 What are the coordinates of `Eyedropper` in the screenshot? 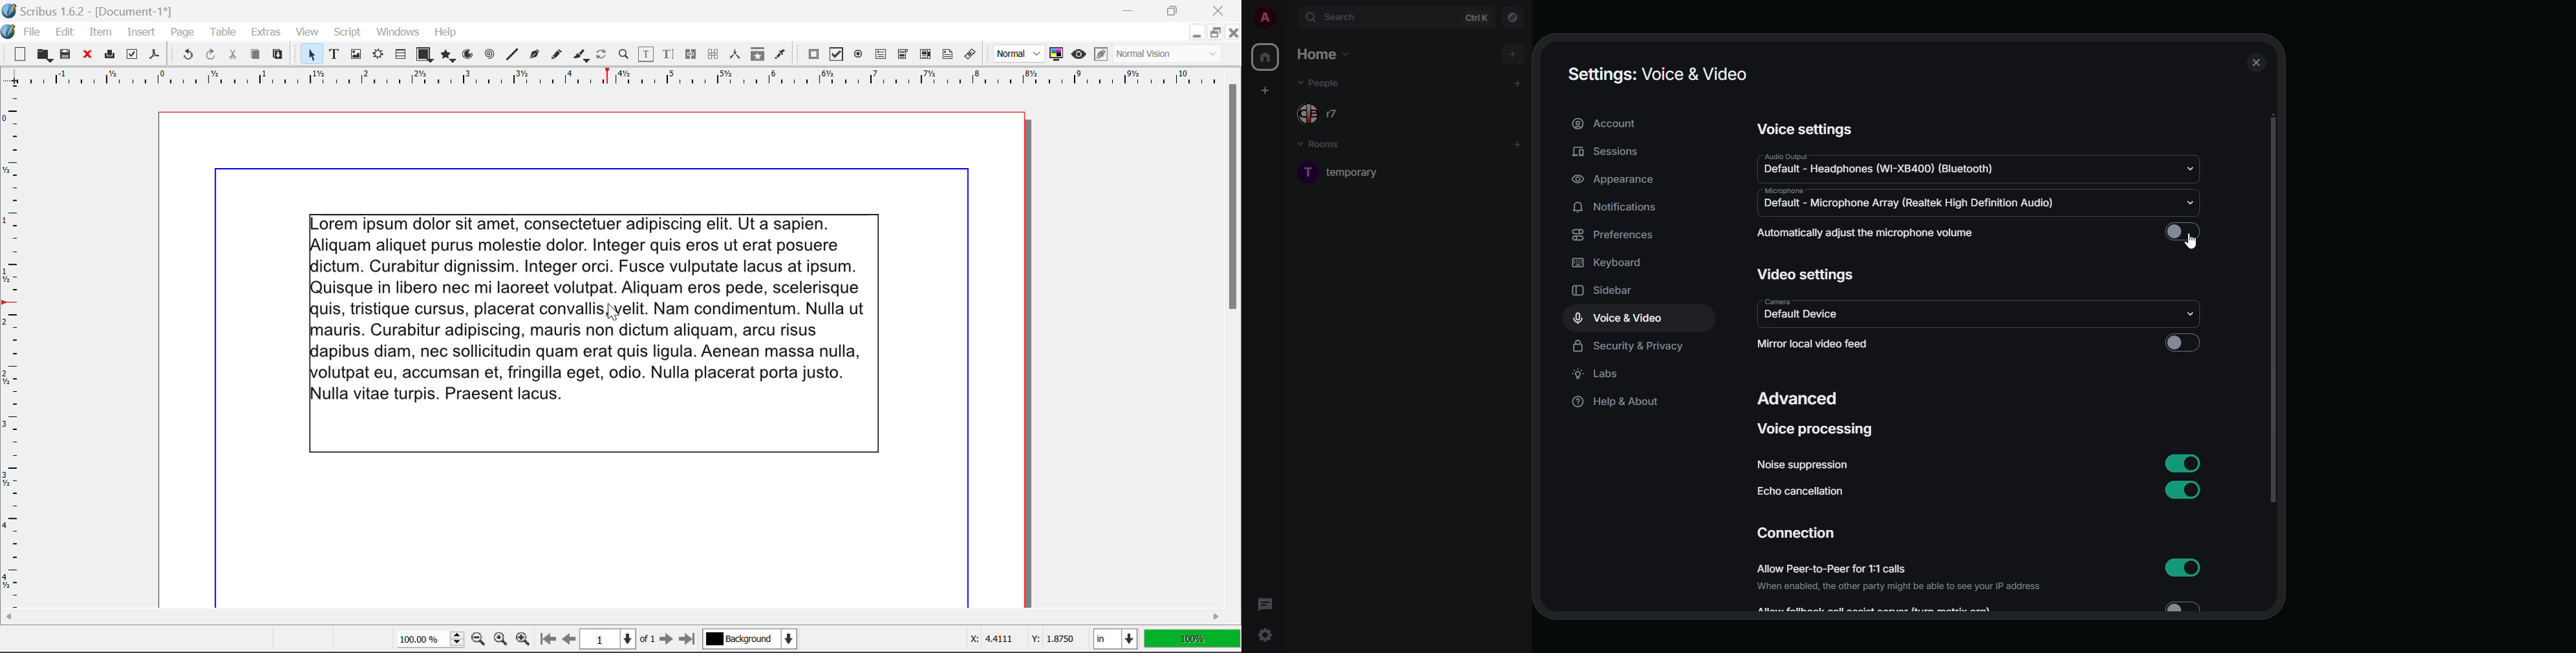 It's located at (780, 56).